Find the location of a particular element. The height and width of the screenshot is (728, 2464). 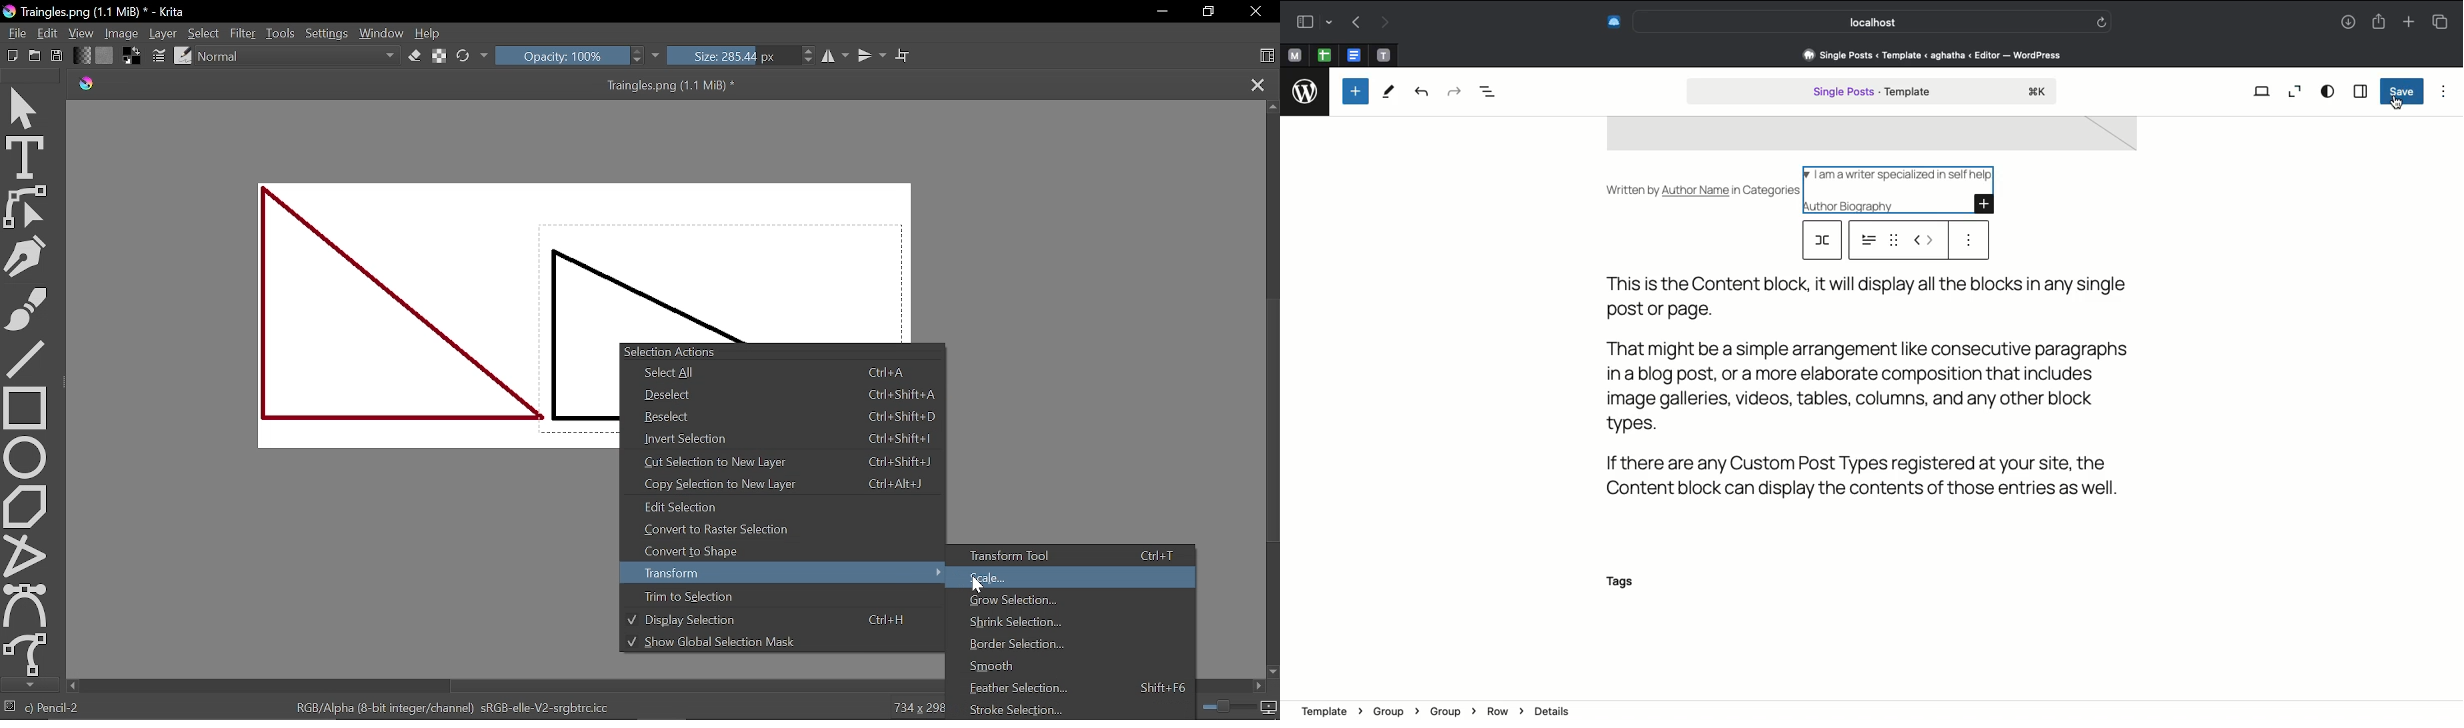

New tab is located at coordinates (2409, 23).